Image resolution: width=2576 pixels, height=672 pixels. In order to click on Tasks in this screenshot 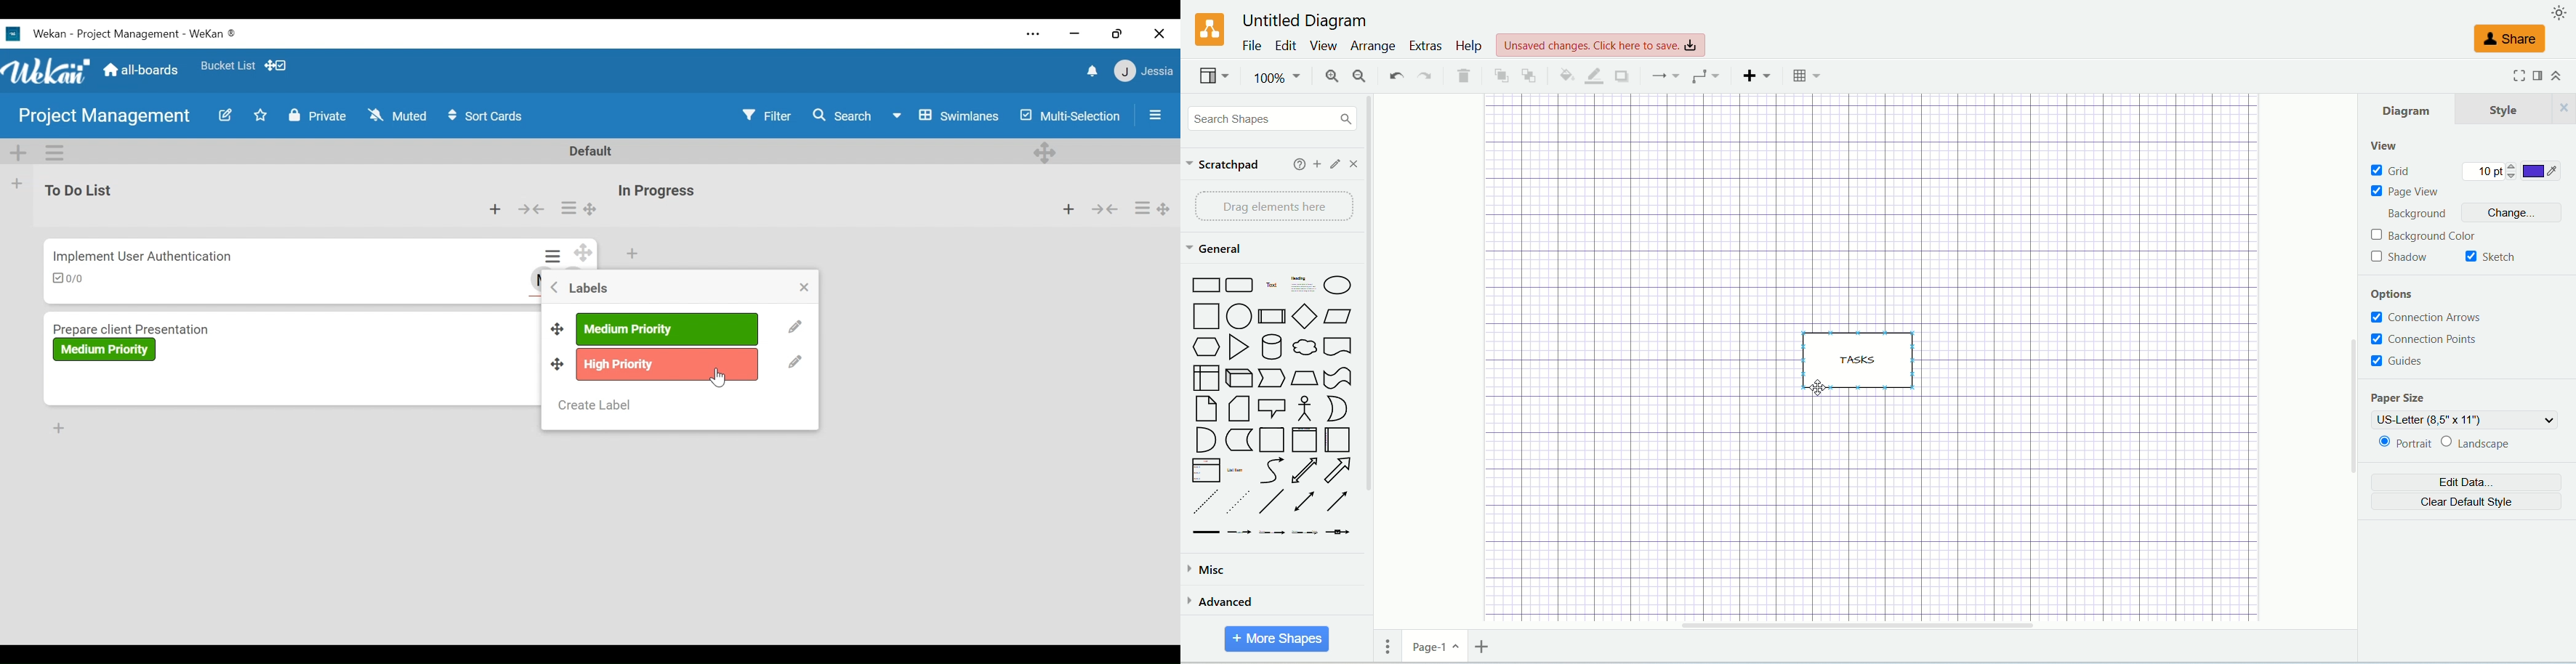, I will do `click(1864, 357)`.